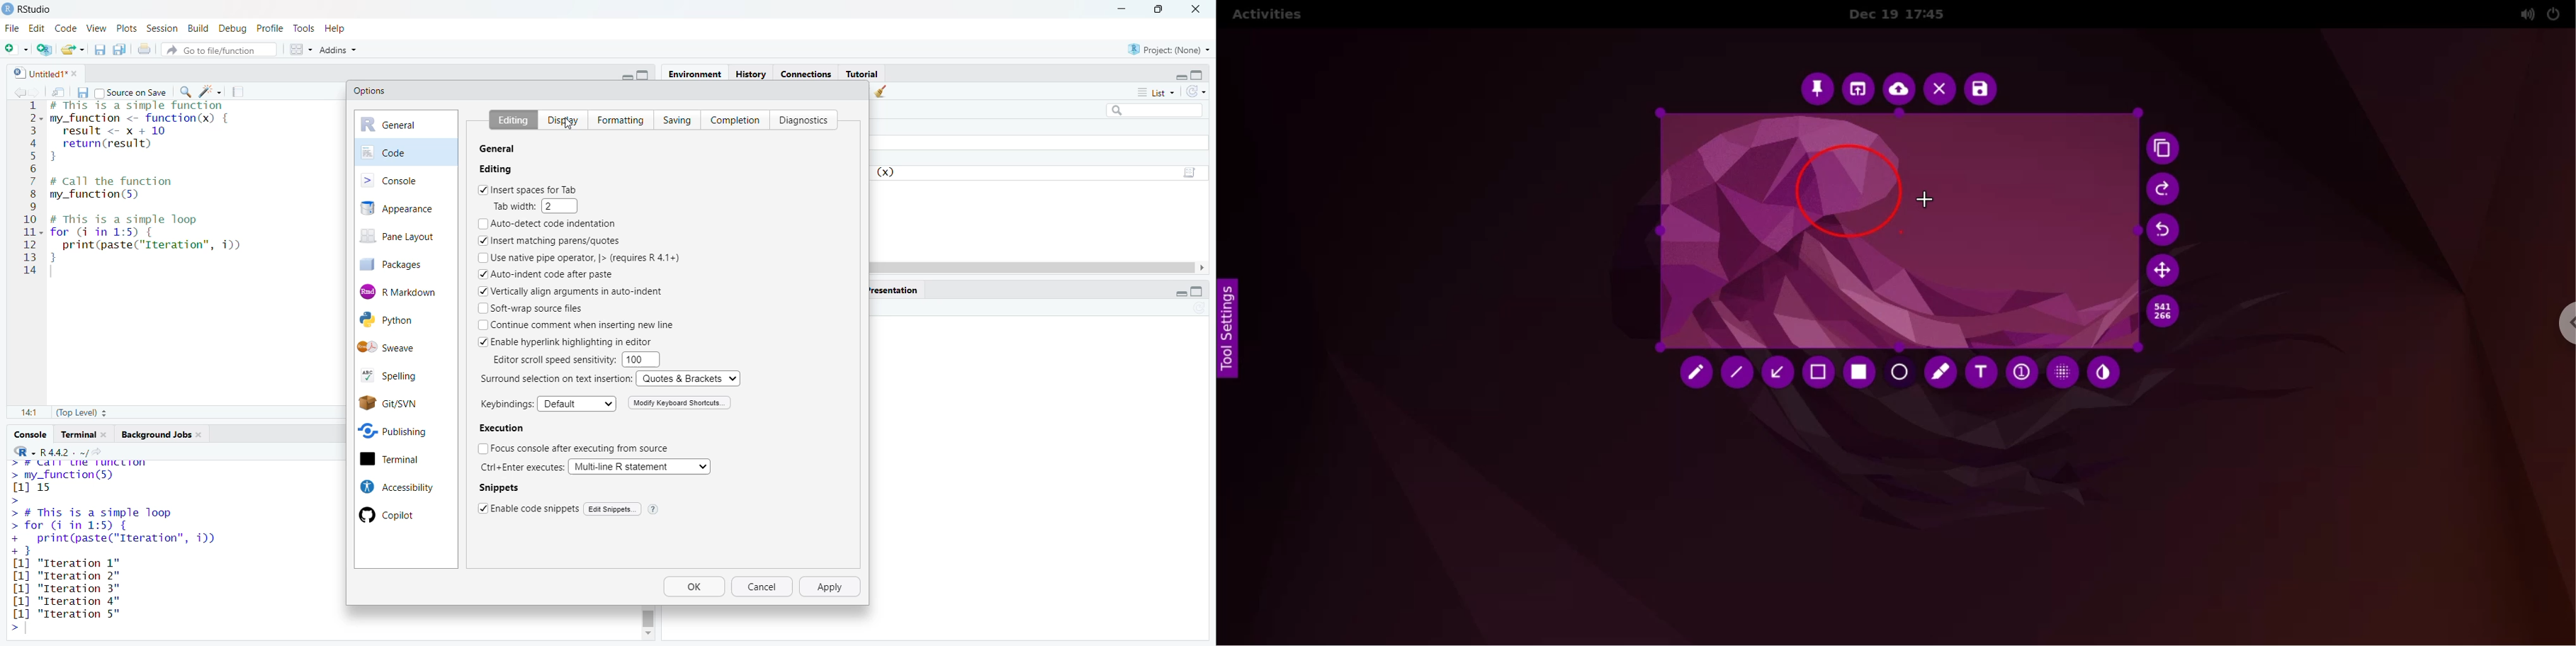 The height and width of the screenshot is (672, 2576). What do you see at coordinates (580, 258) in the screenshot?
I see `Use native pipe operator, |> (requires R 4.1+)` at bounding box center [580, 258].